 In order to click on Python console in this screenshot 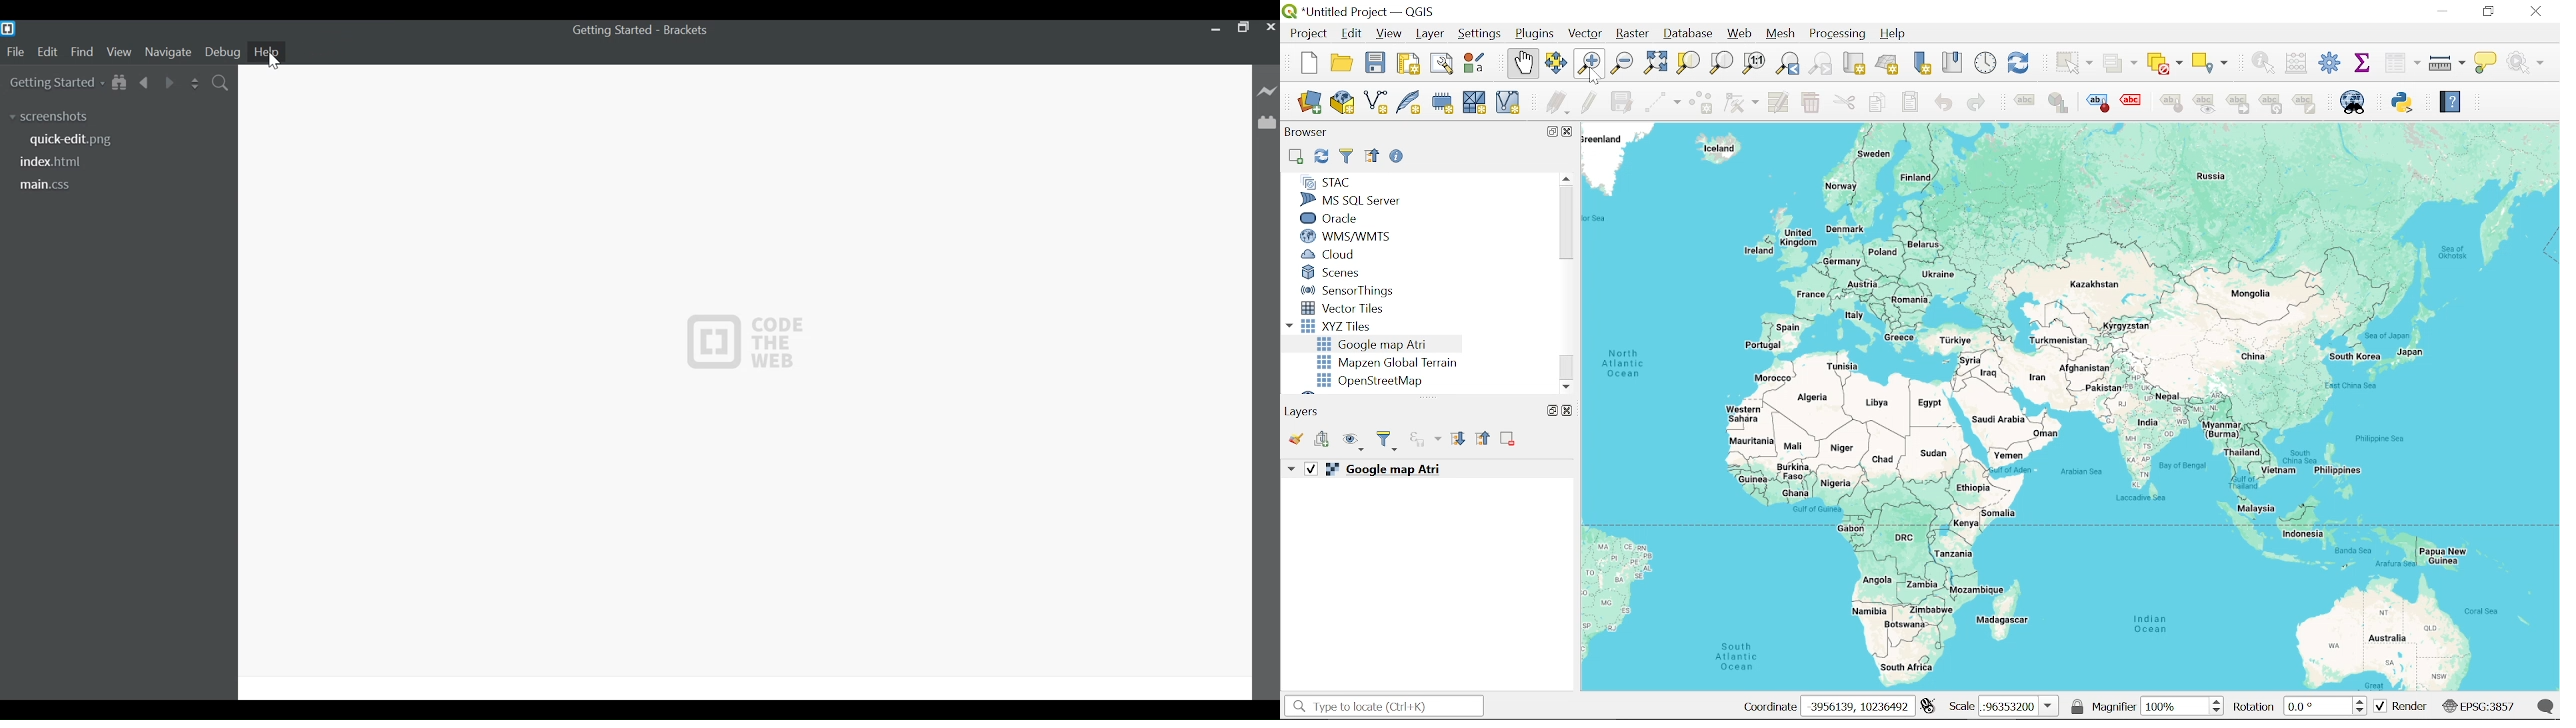, I will do `click(2404, 102)`.